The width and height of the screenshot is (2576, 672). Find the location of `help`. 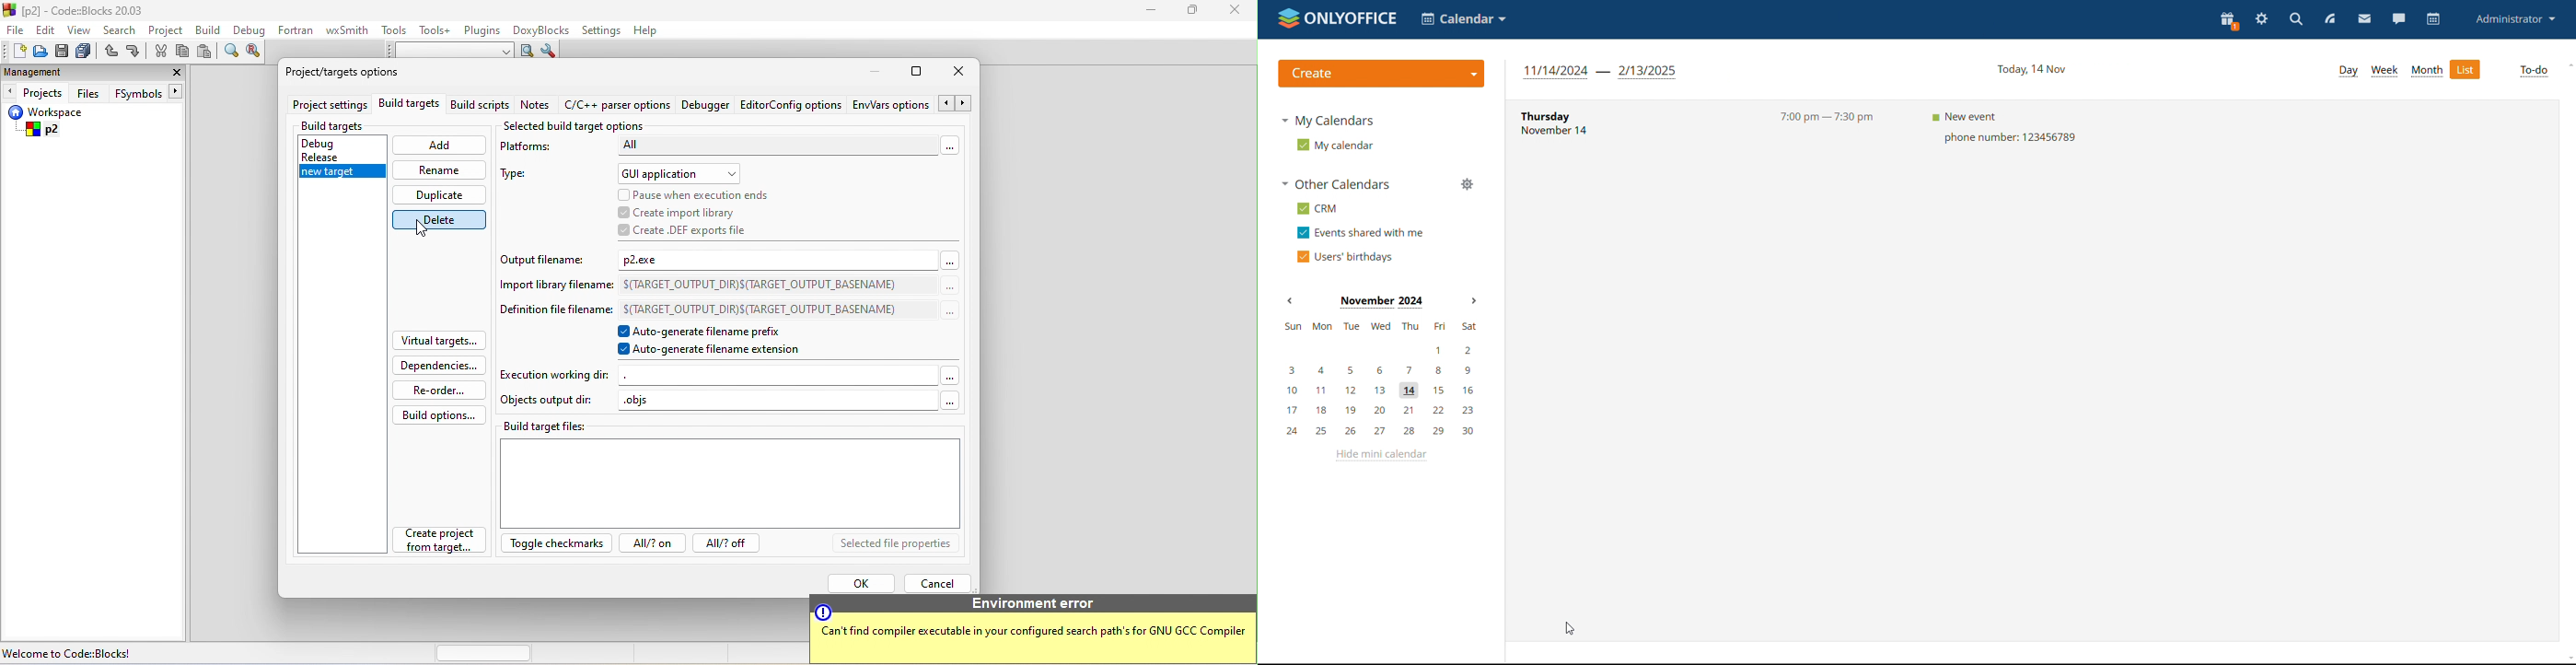

help is located at coordinates (654, 31).